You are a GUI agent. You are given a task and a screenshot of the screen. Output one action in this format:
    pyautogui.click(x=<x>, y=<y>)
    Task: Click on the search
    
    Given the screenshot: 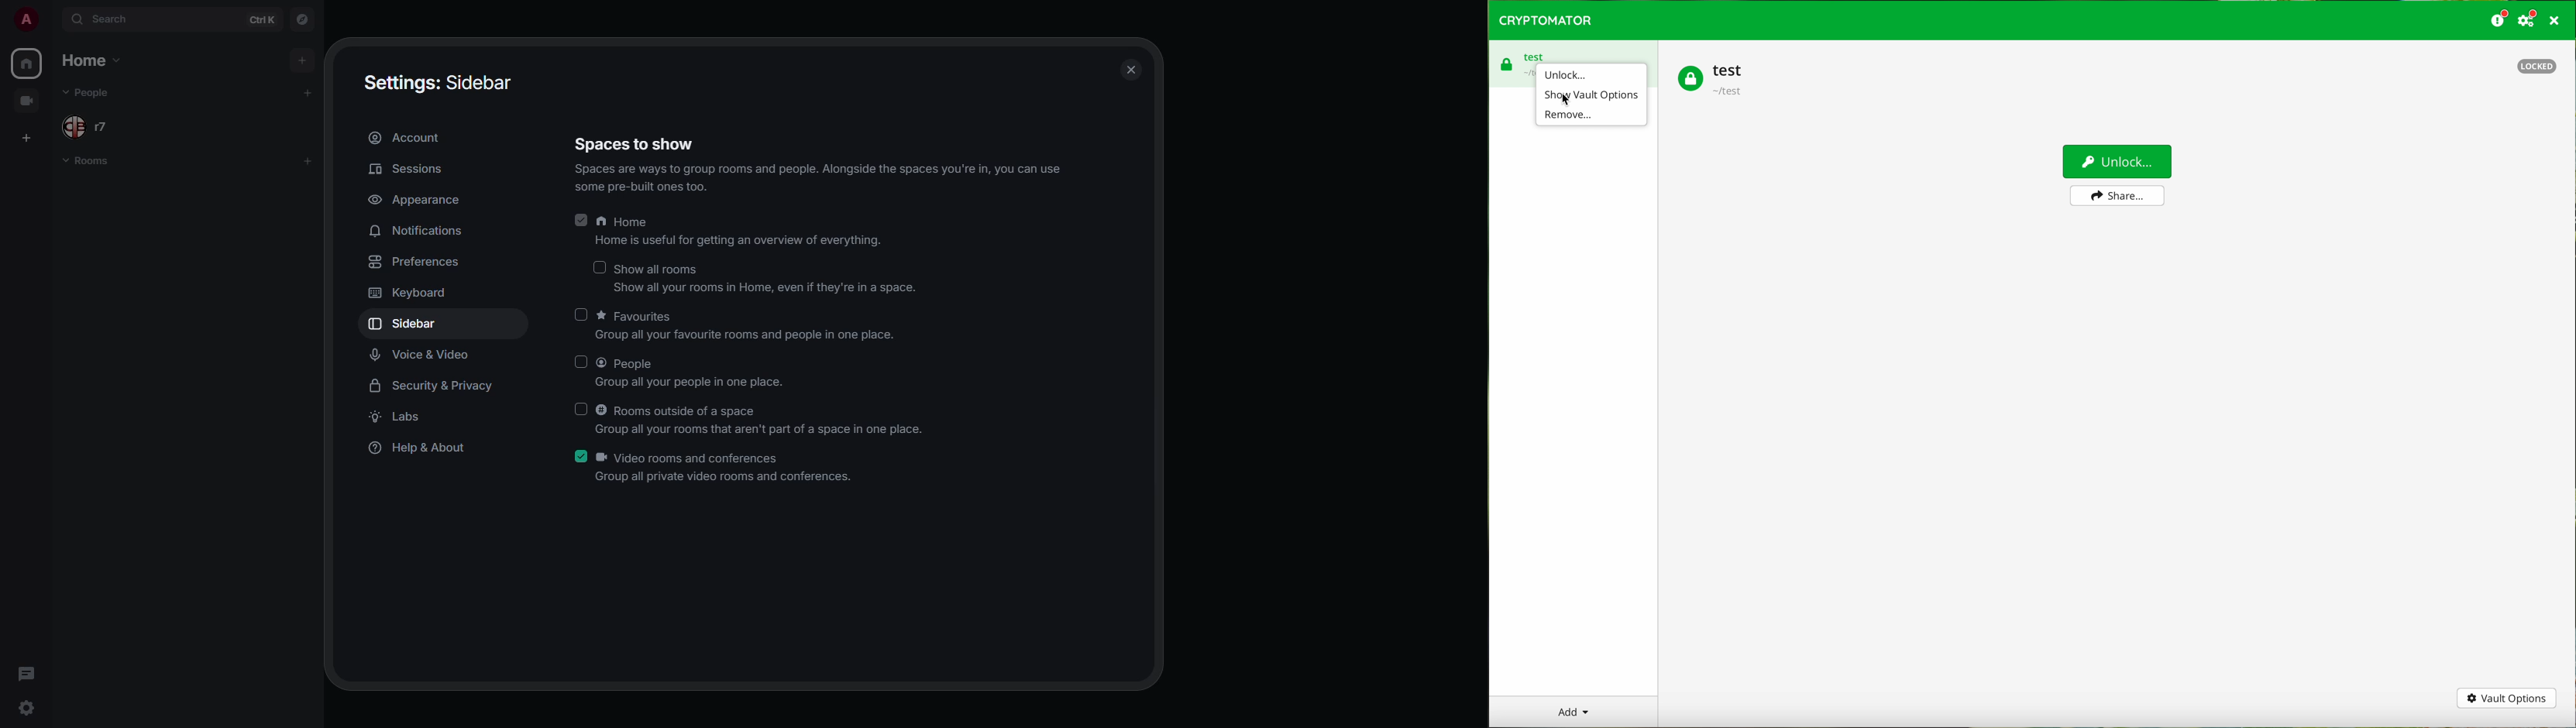 What is the action you would take?
    pyautogui.click(x=114, y=20)
    